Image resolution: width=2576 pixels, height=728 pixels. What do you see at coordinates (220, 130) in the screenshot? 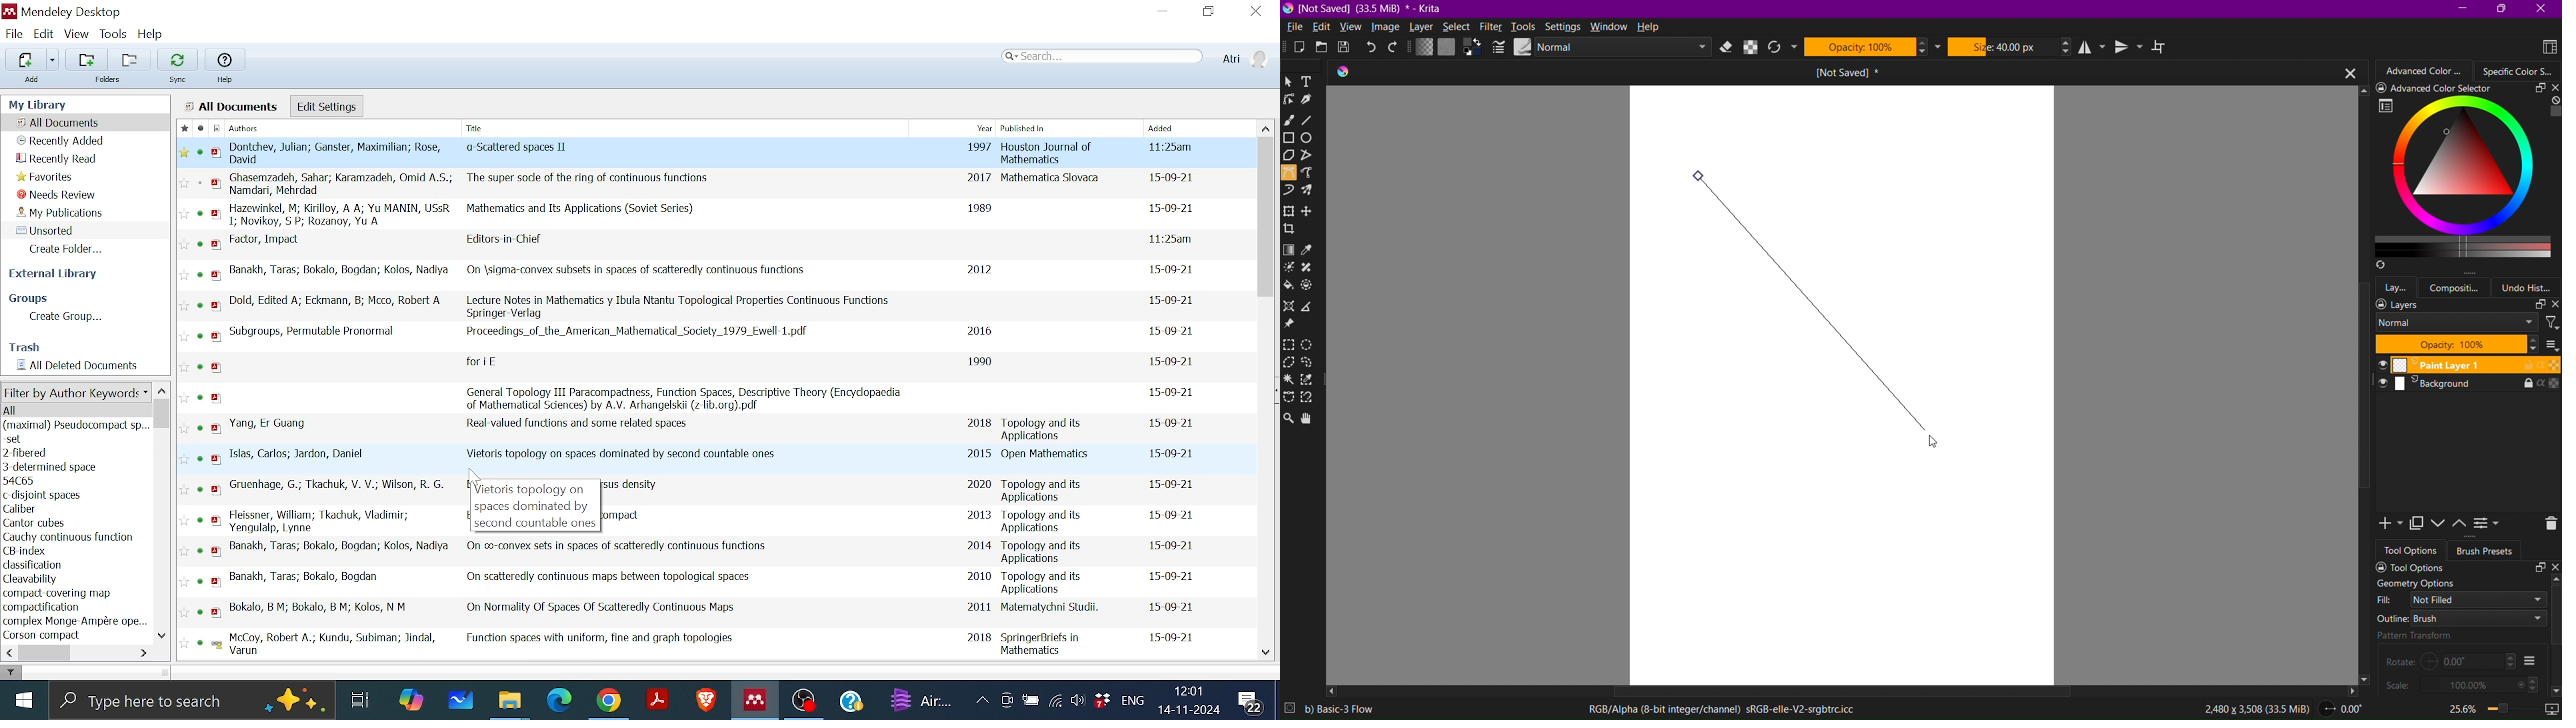
I see `Filetype` at bounding box center [220, 130].